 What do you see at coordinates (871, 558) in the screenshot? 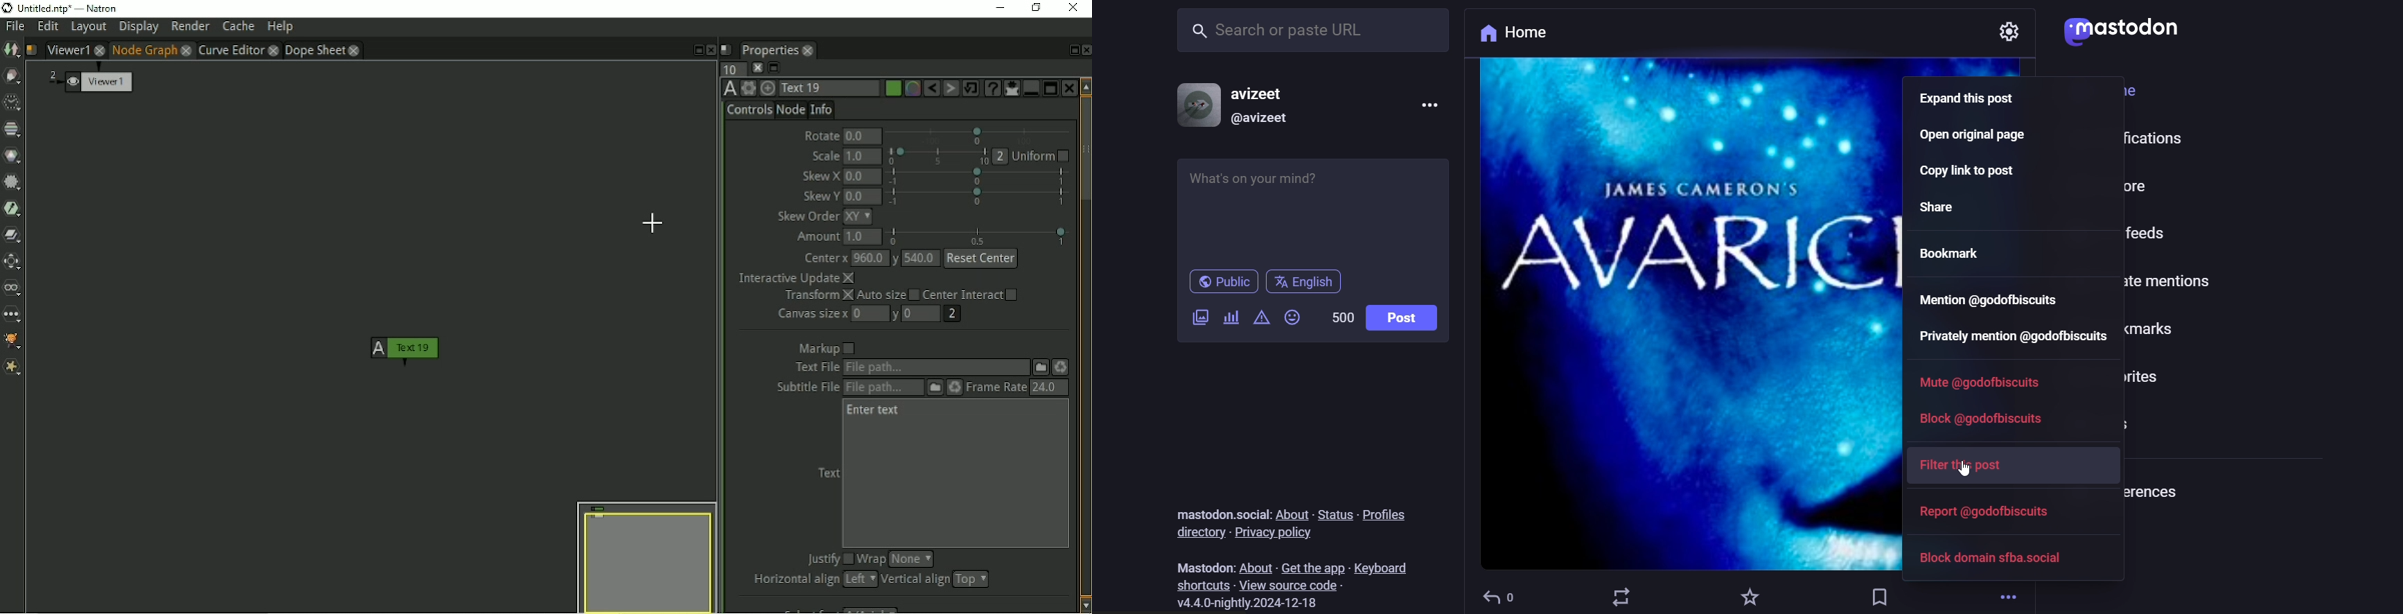
I see `Wrap` at bounding box center [871, 558].